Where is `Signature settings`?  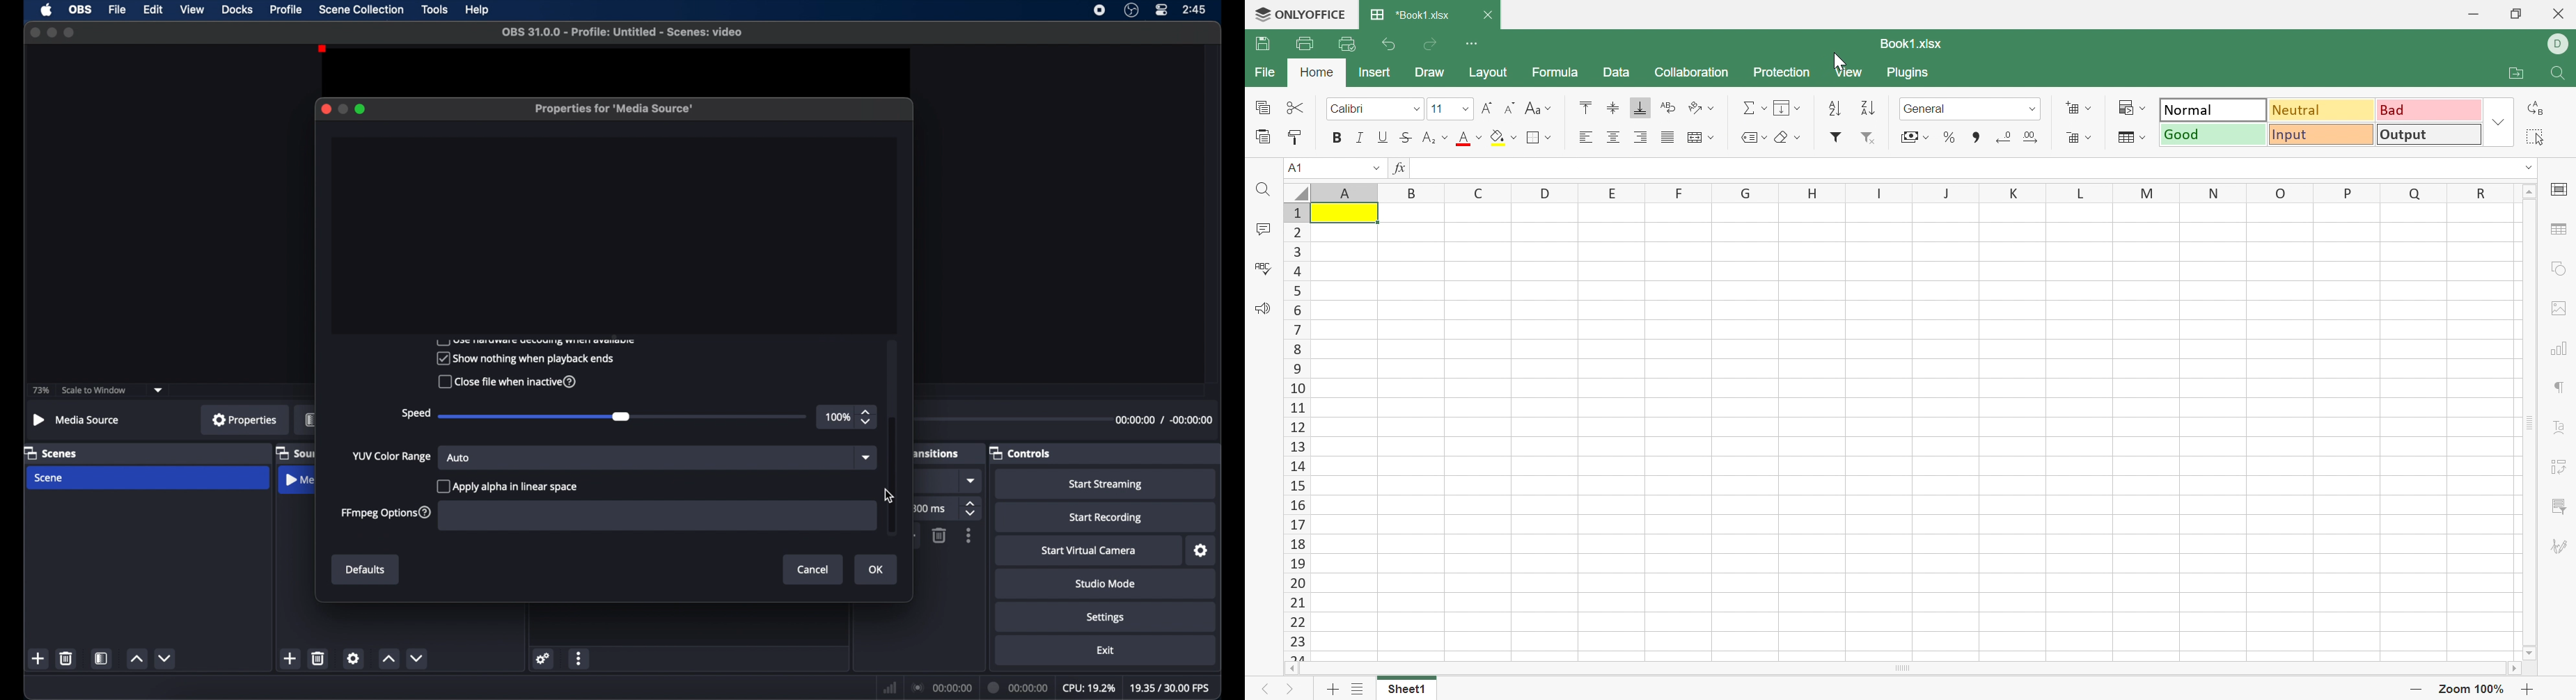
Signature settings is located at coordinates (2559, 548).